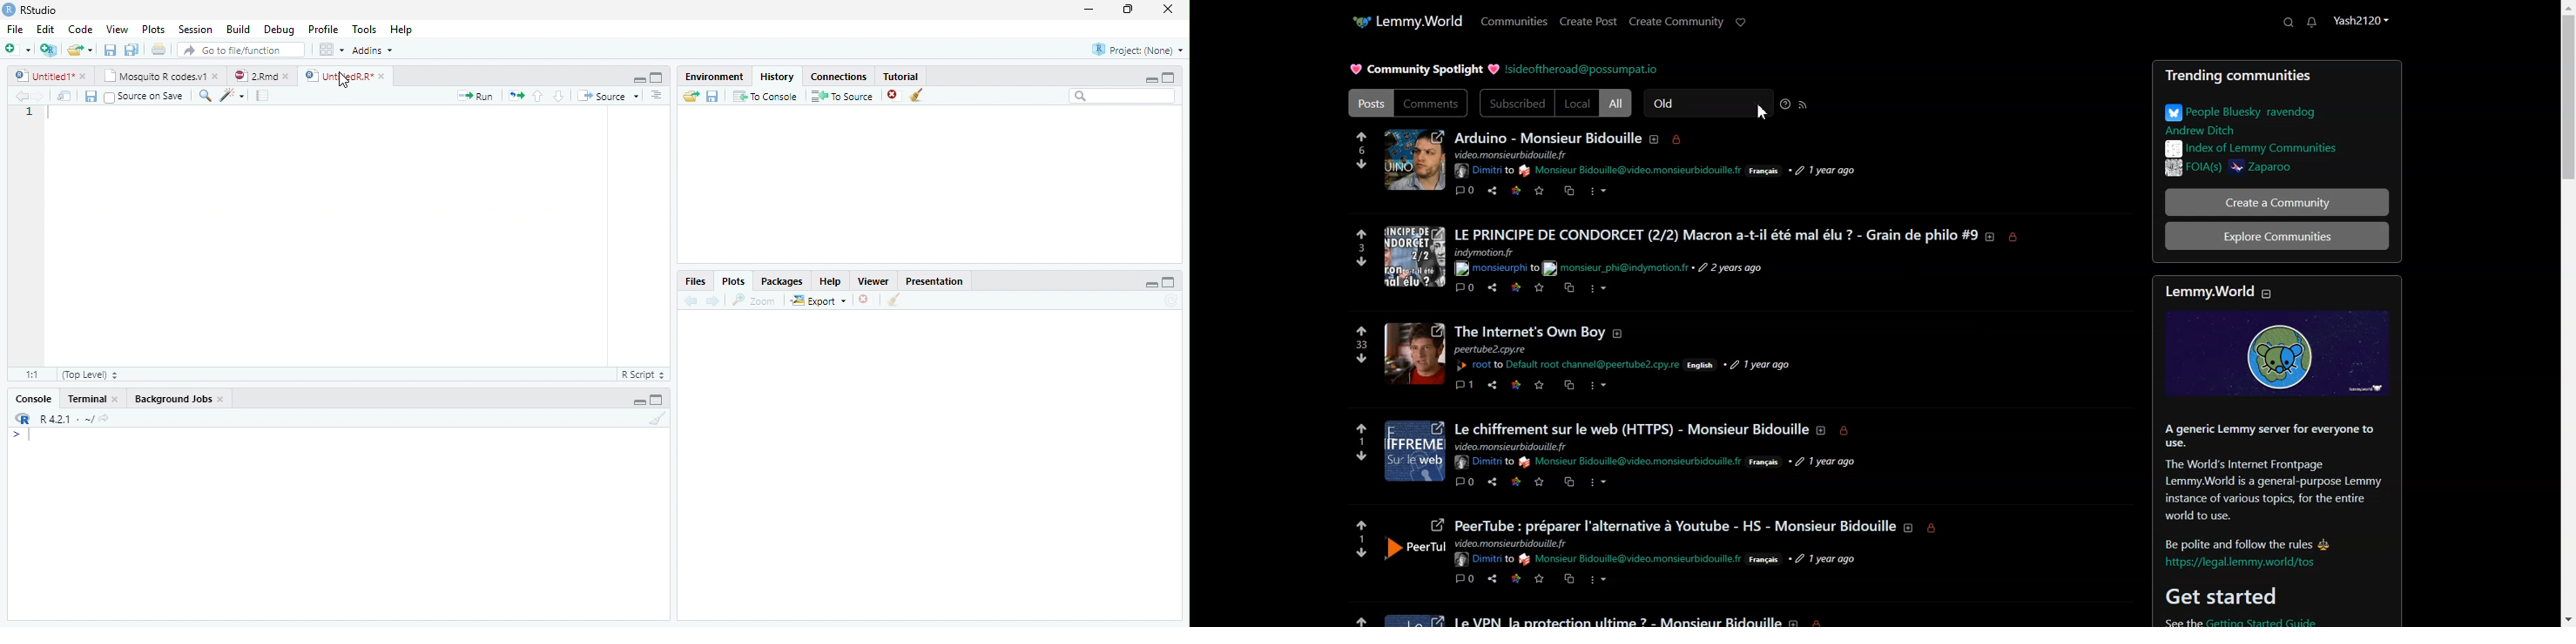 This screenshot has height=644, width=2576. I want to click on Packages, so click(782, 280).